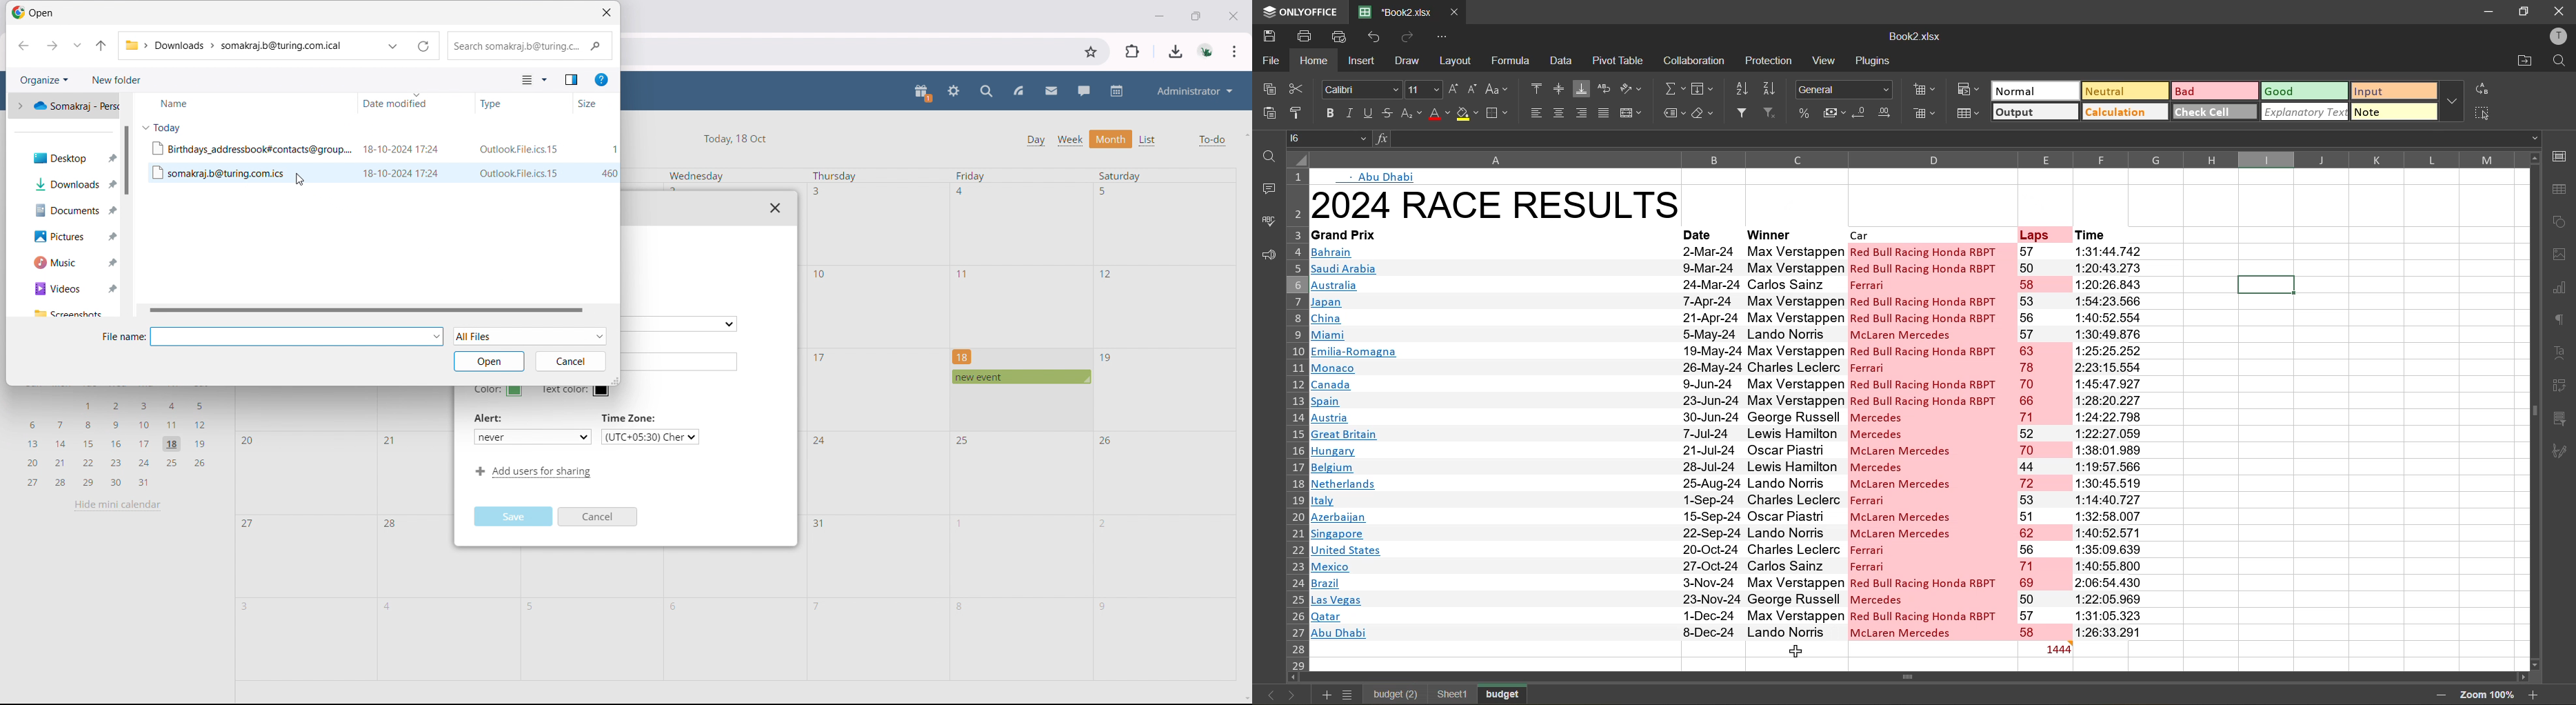  Describe the element at coordinates (1266, 695) in the screenshot. I see `previous` at that location.